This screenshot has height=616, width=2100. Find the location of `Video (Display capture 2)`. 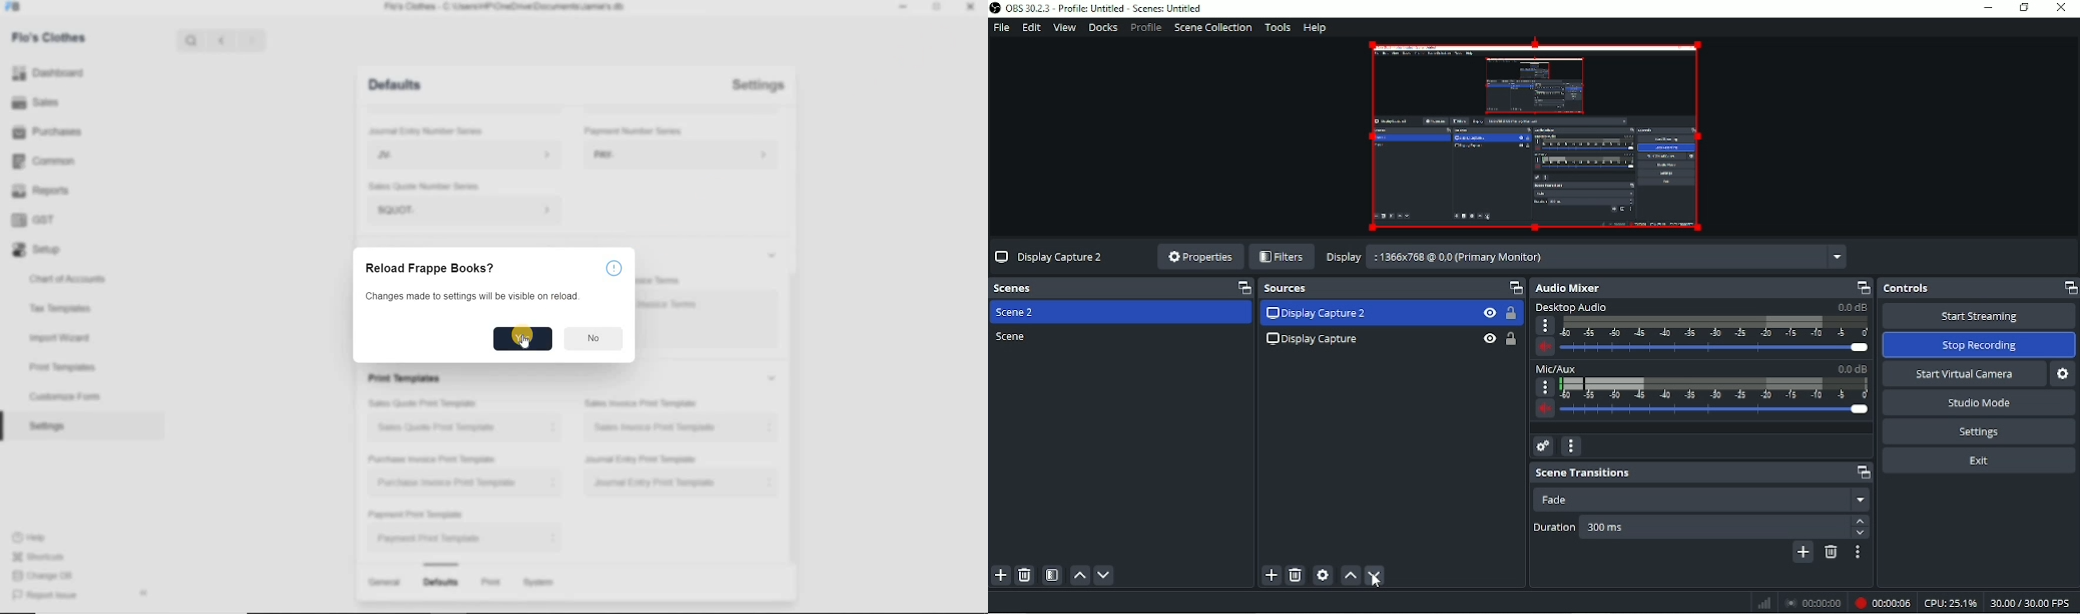

Video (Display capture 2) is located at coordinates (1532, 135).